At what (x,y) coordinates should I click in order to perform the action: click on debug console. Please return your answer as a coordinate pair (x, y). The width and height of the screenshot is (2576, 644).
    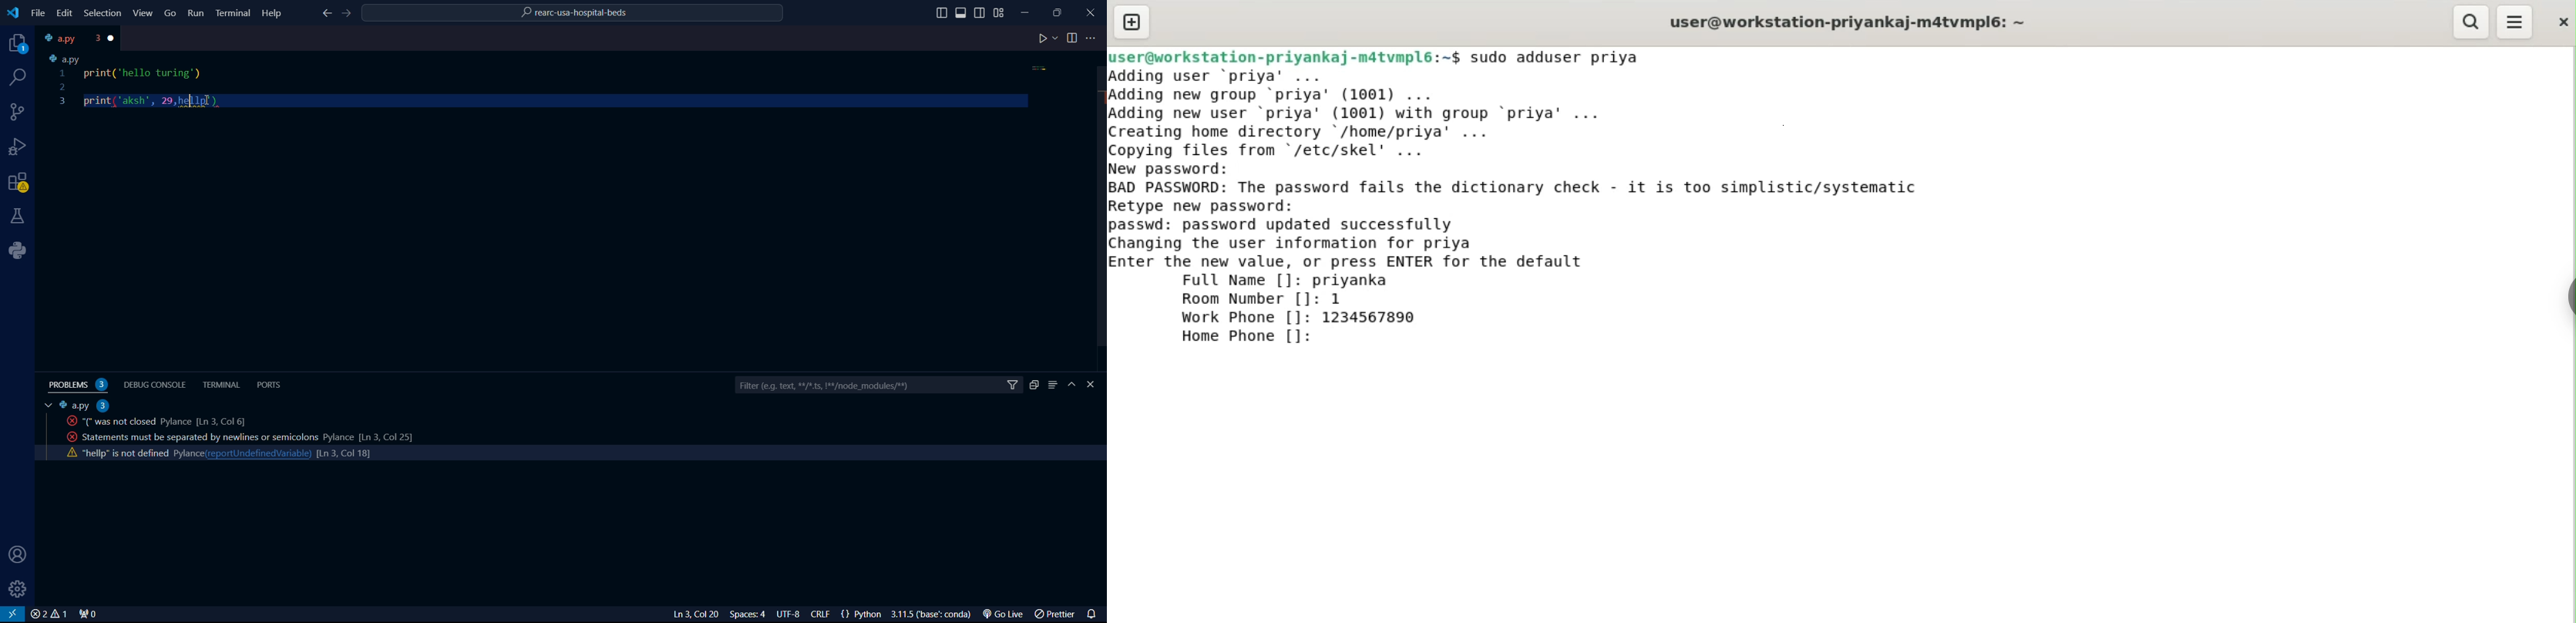
    Looking at the image, I should click on (157, 384).